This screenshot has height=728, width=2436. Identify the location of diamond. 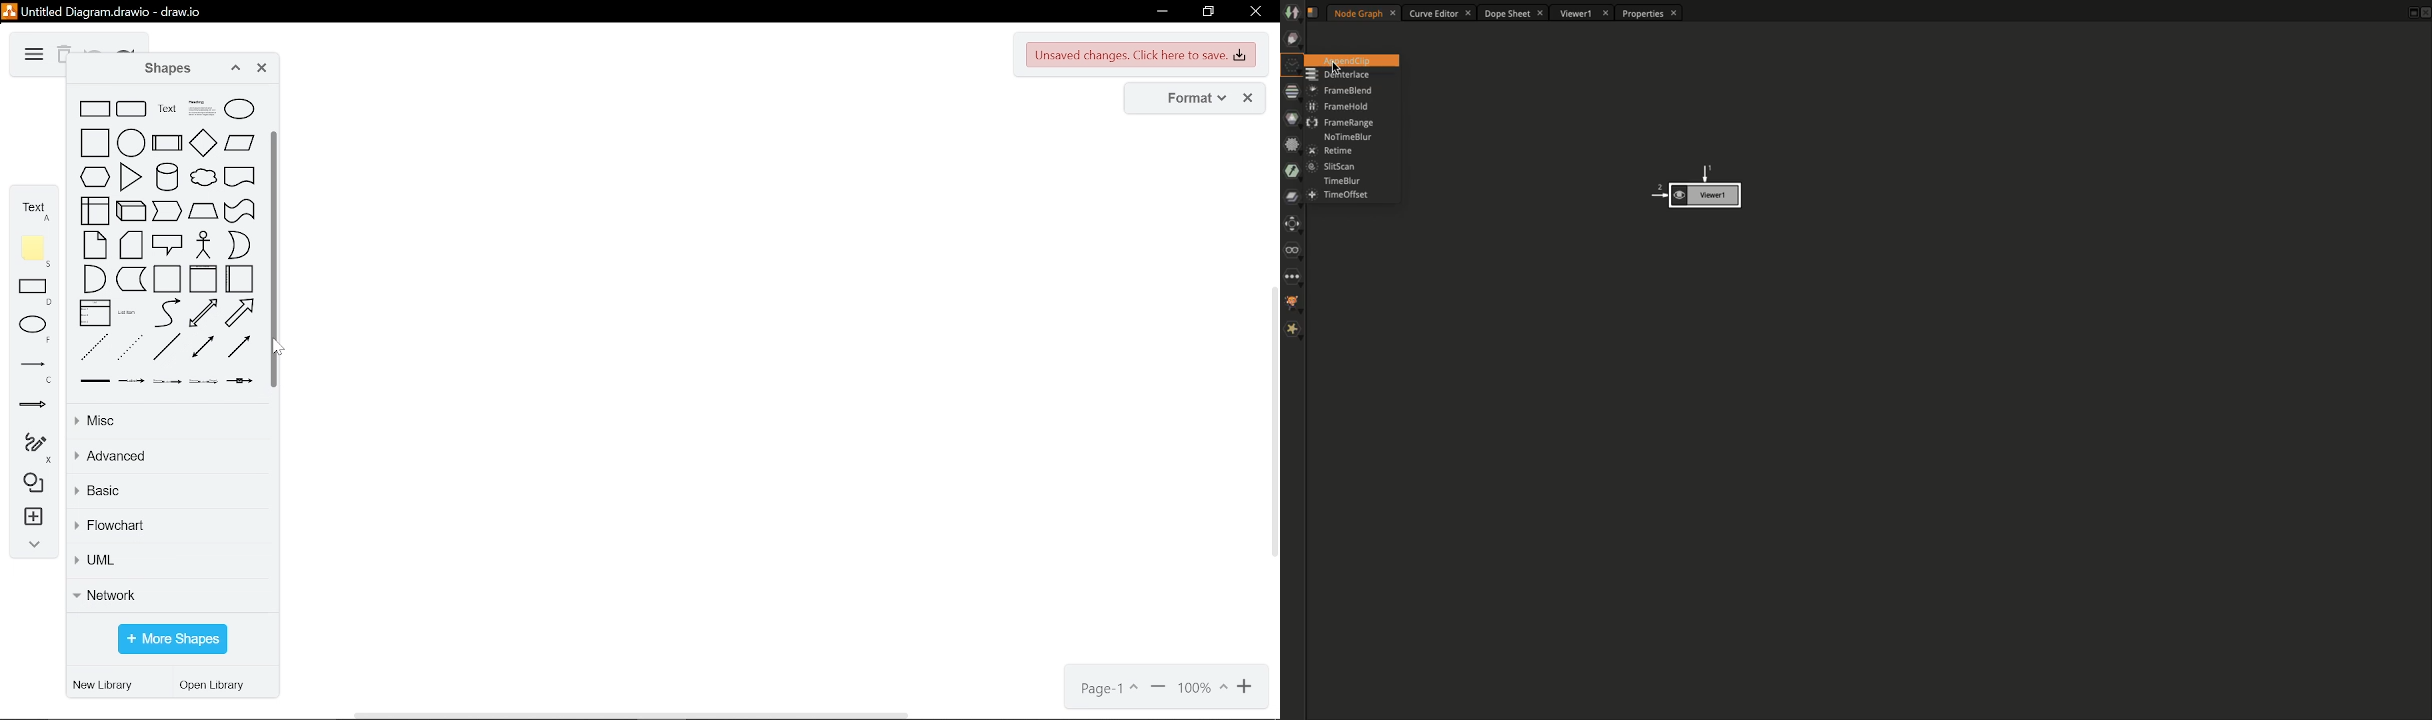
(203, 142).